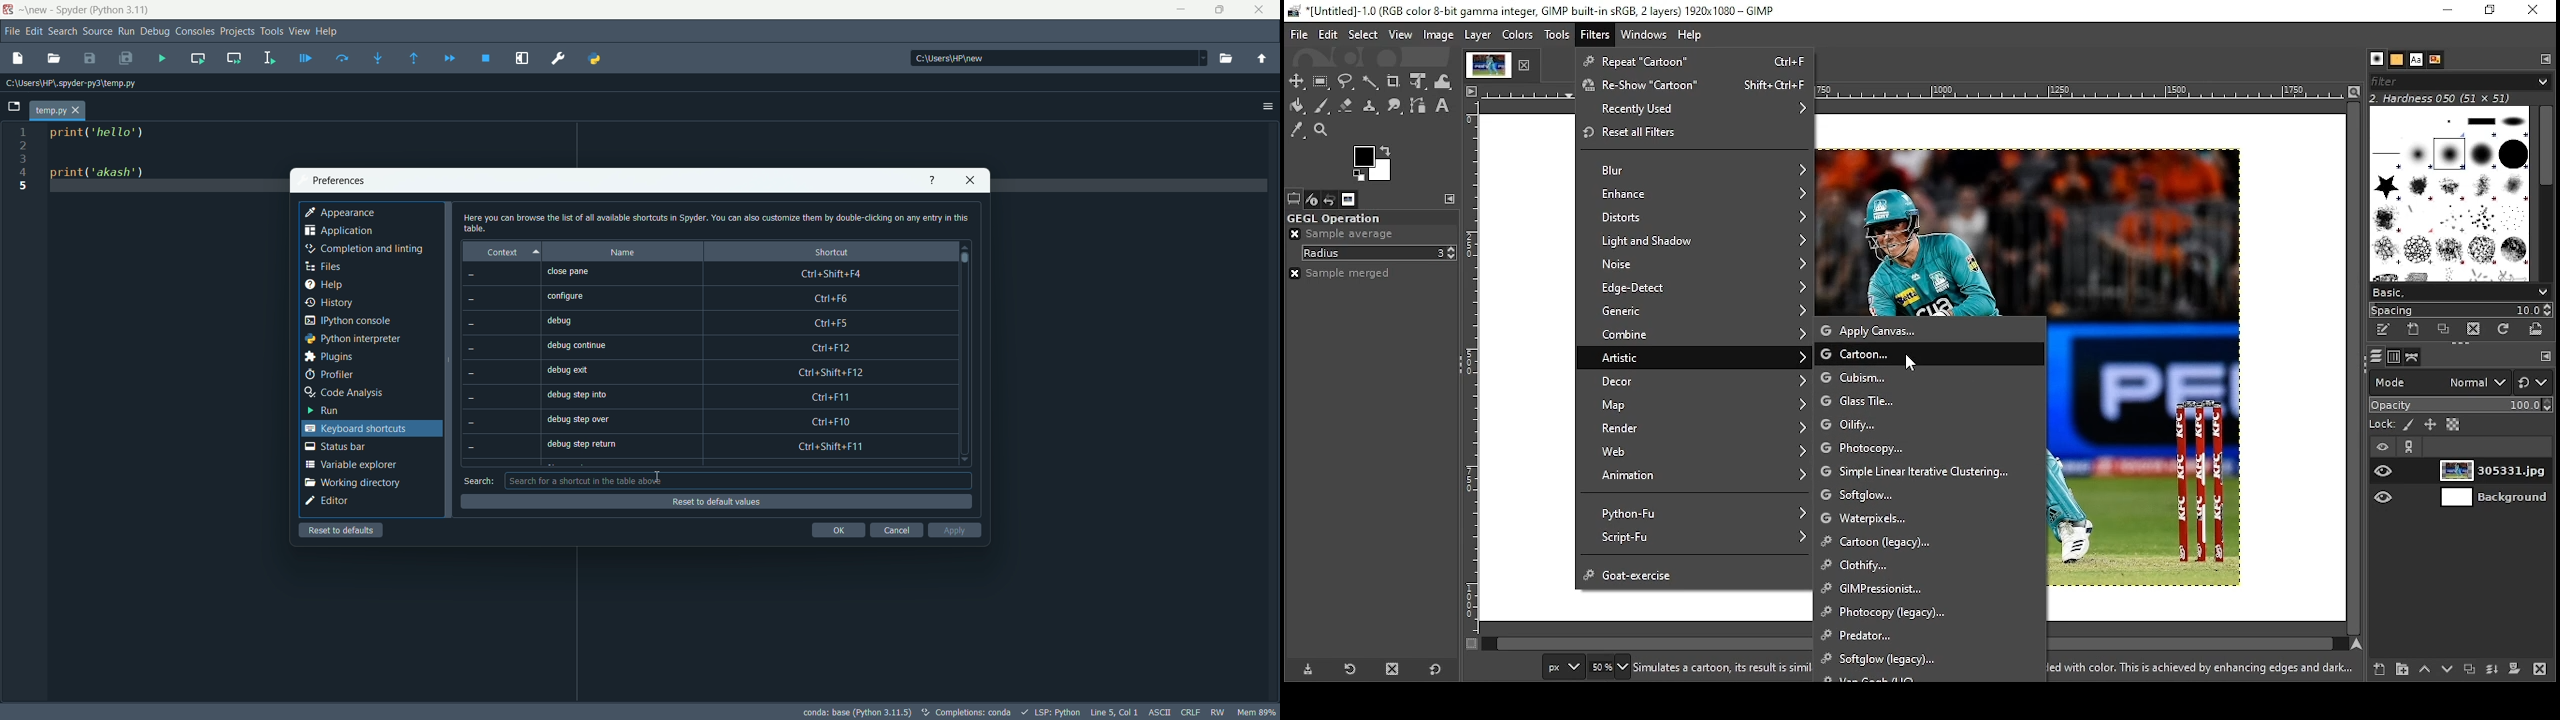  Describe the element at coordinates (330, 373) in the screenshot. I see `profiler` at that location.